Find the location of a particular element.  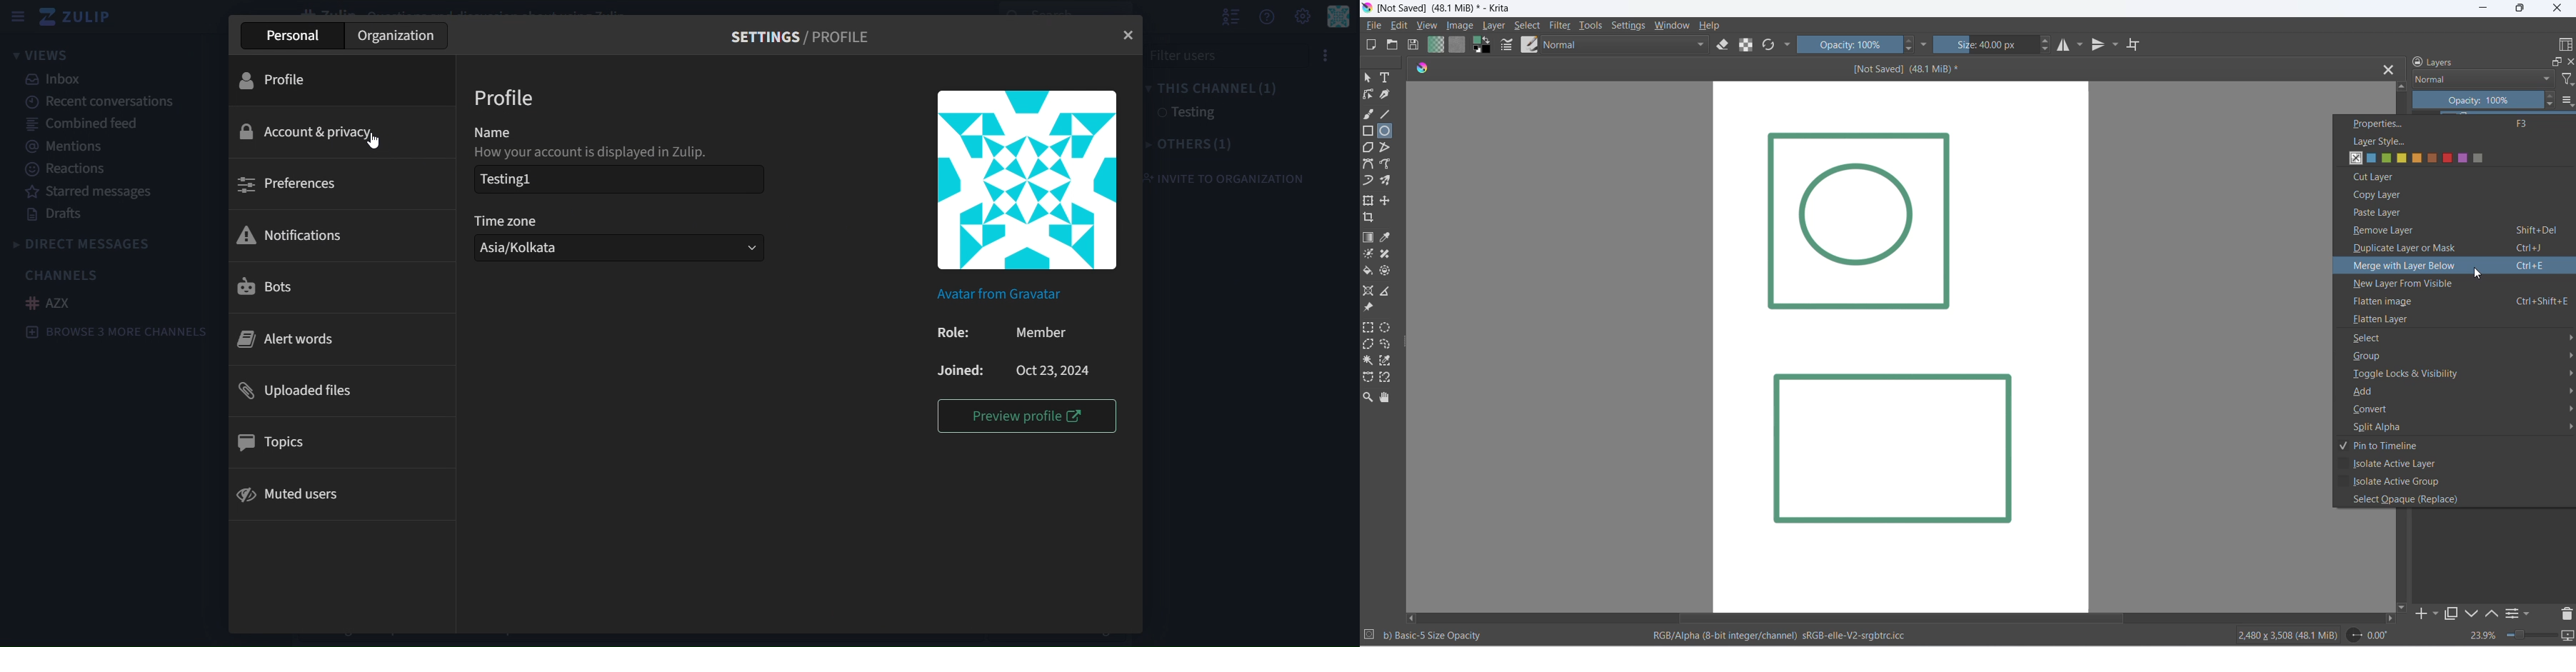

zoom is located at coordinates (2533, 634).